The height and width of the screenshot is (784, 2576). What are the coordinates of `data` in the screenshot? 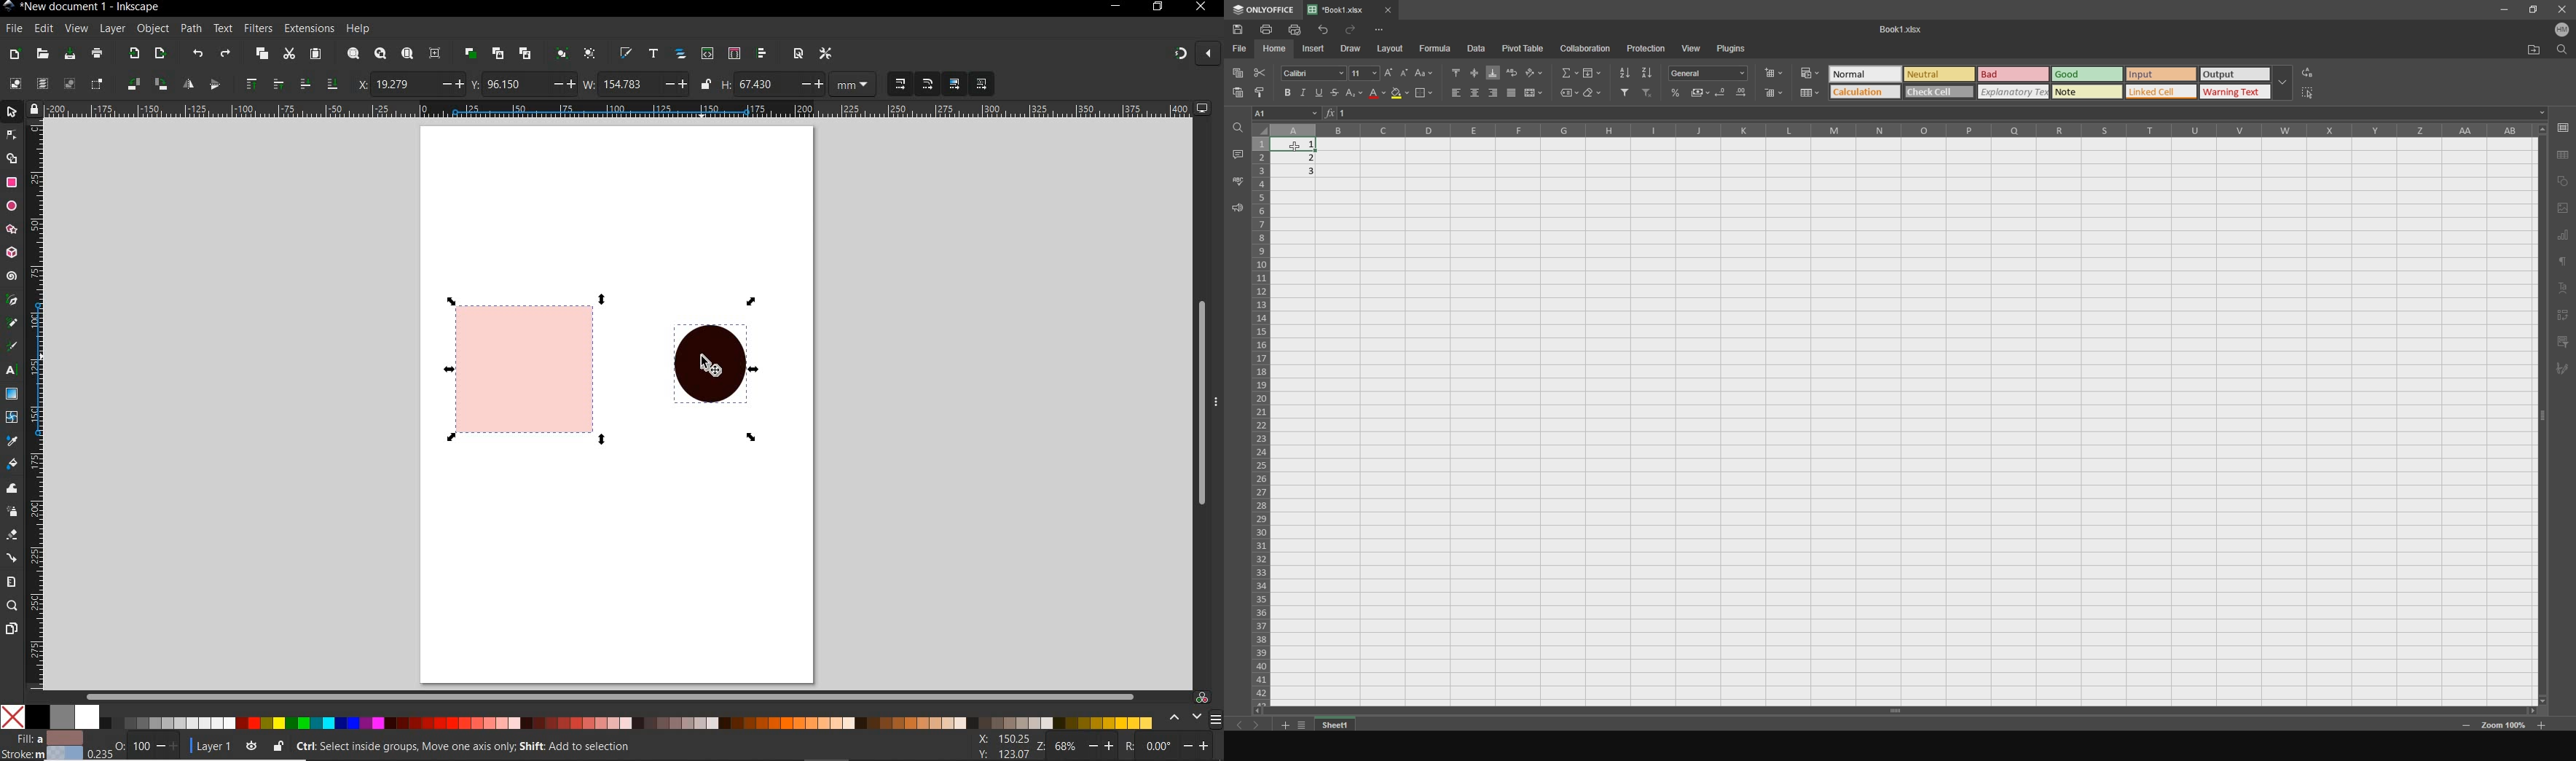 It's located at (1481, 49).